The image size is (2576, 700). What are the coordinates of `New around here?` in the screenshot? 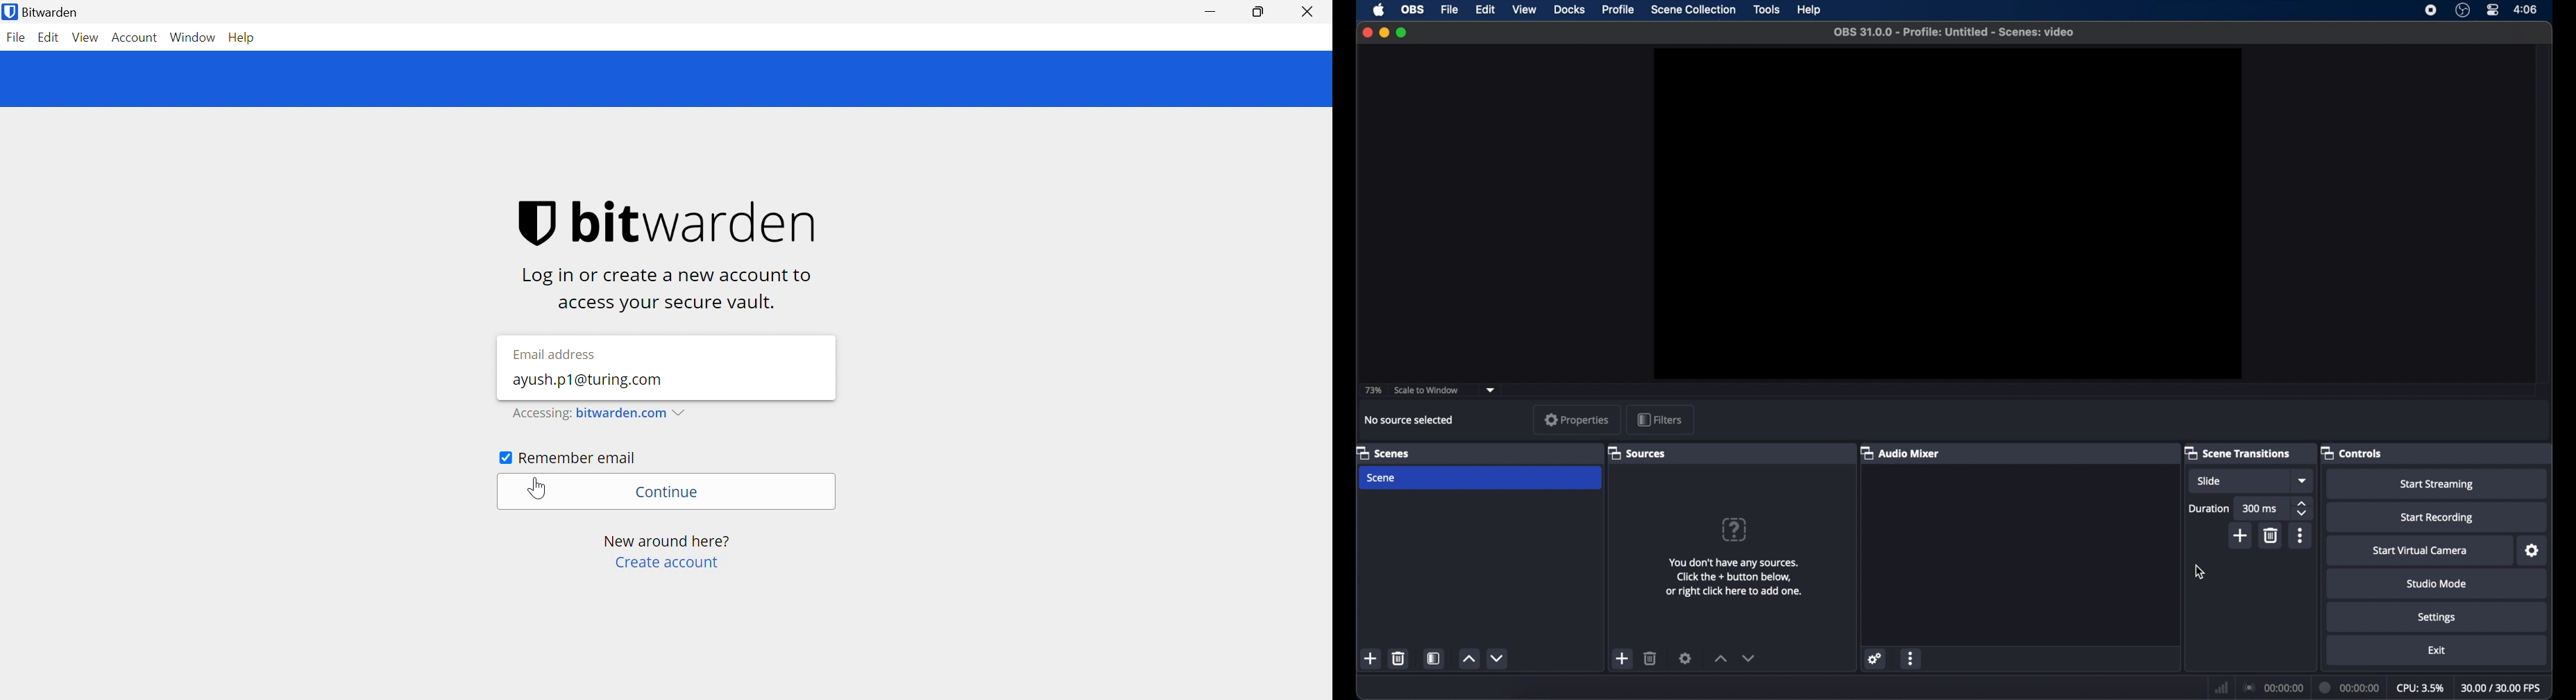 It's located at (668, 540).